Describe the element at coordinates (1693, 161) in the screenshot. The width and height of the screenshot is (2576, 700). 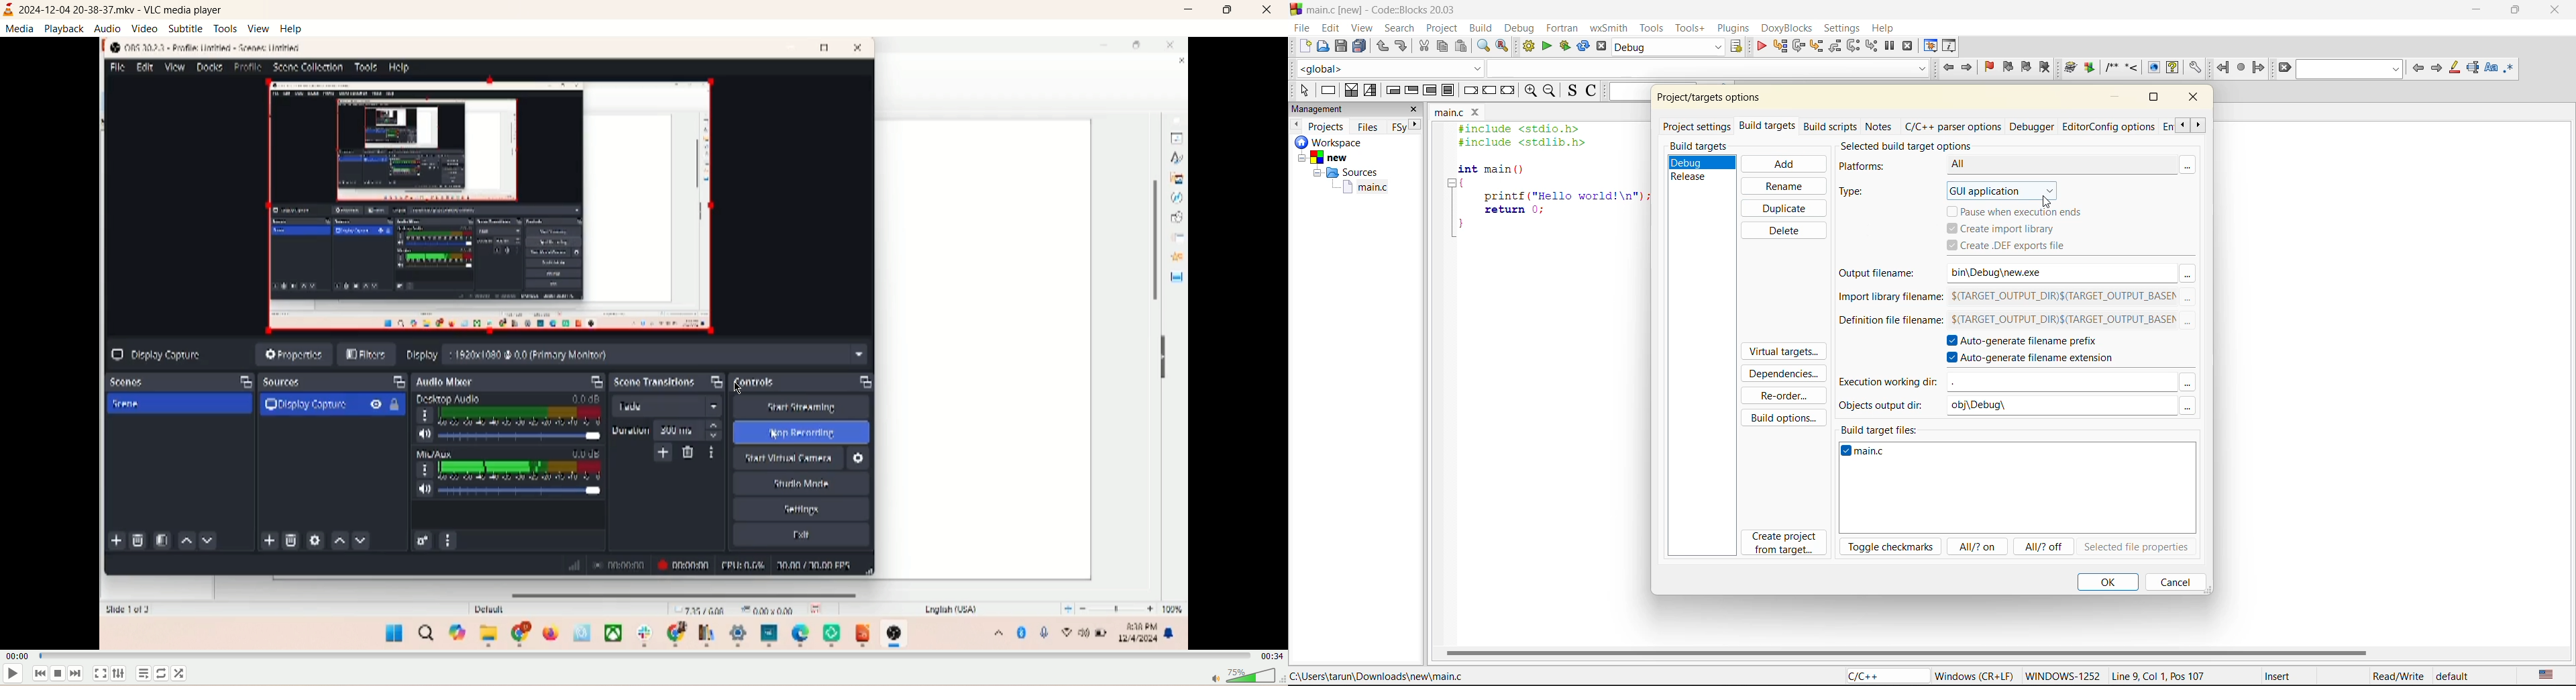
I see `debug` at that location.